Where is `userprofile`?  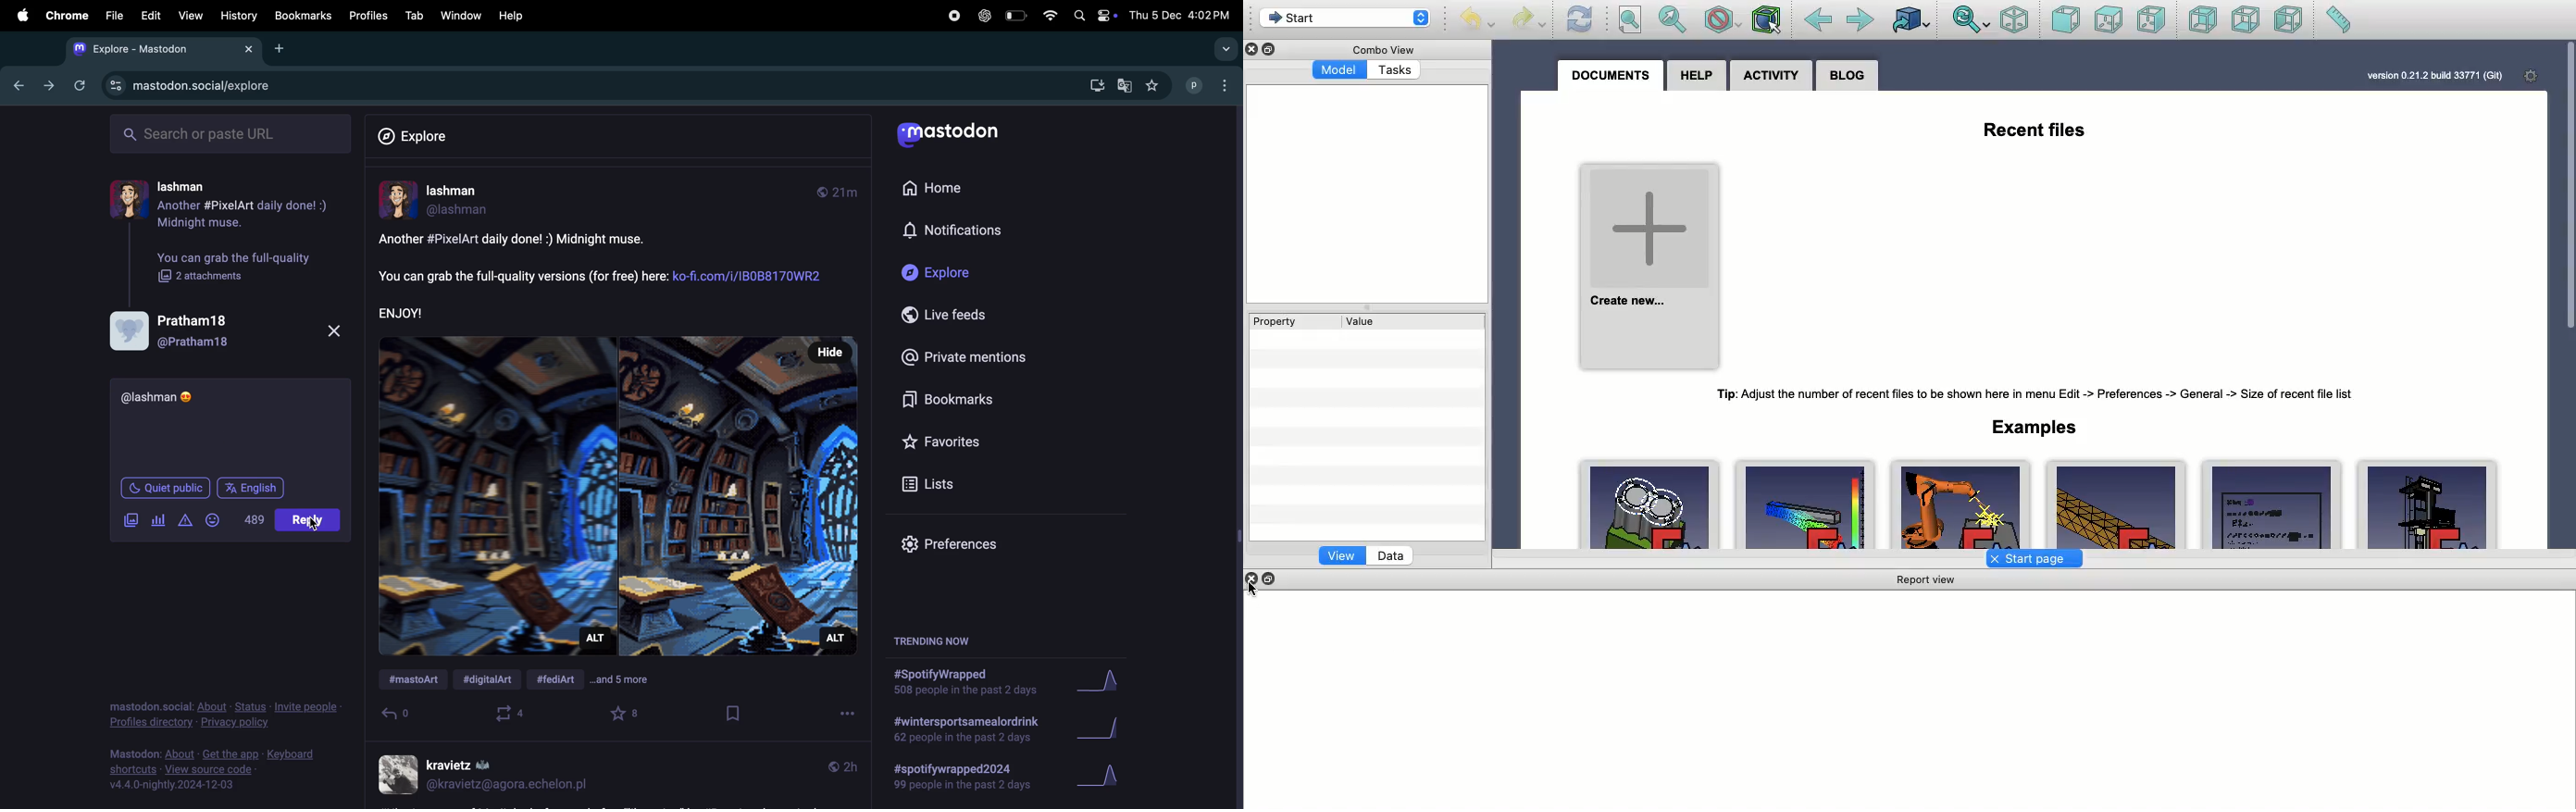
userprofile is located at coordinates (467, 201).